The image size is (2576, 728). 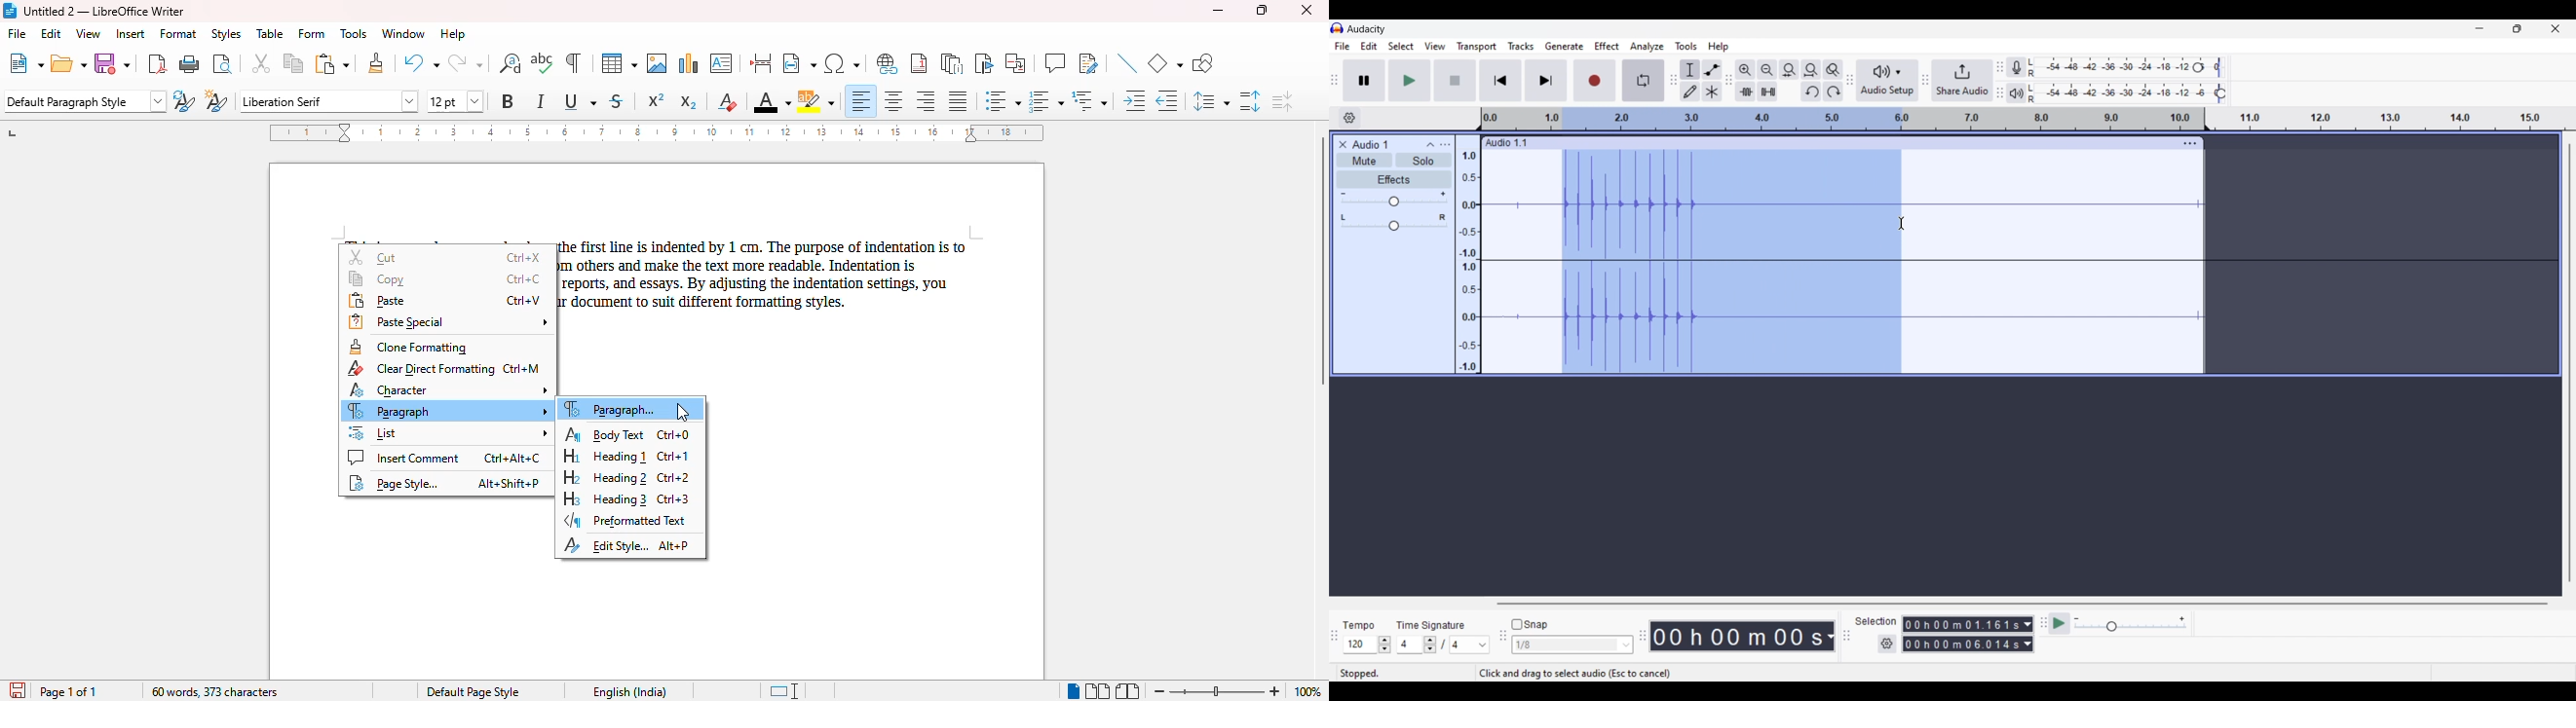 I want to click on print, so click(x=190, y=62).